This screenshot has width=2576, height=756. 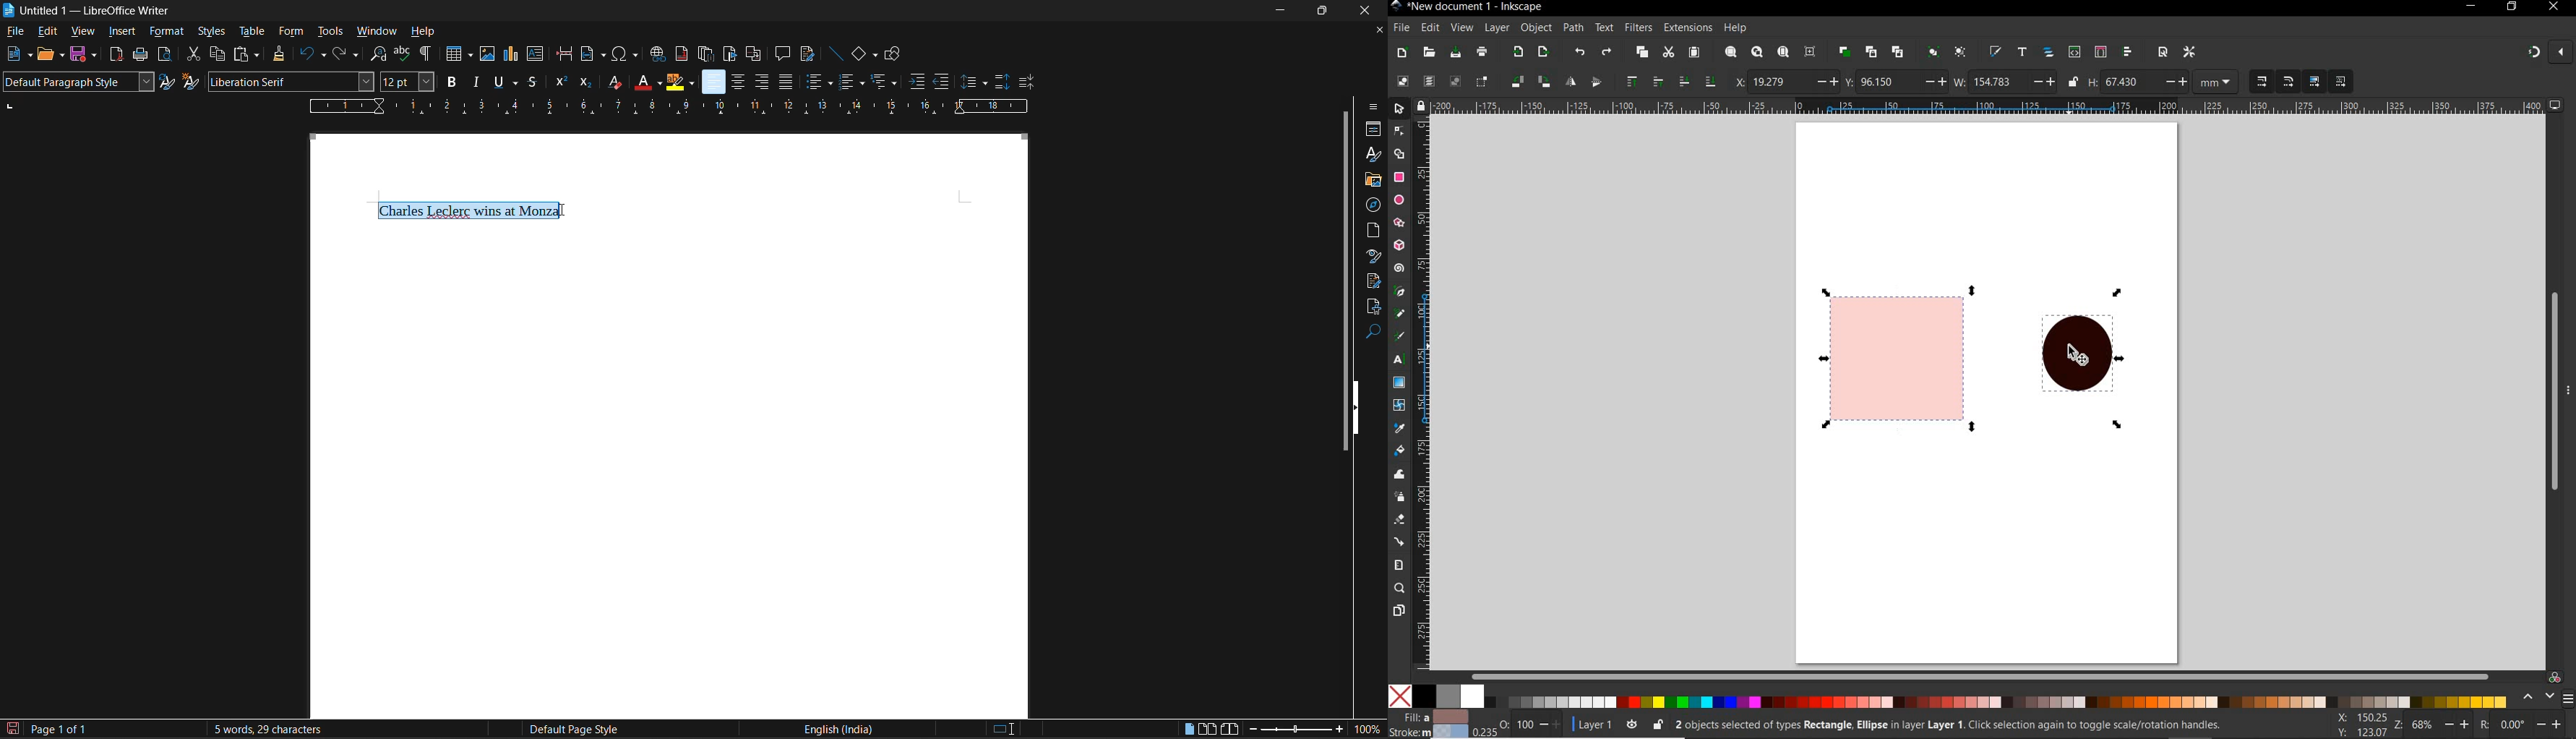 I want to click on show draw functions, so click(x=895, y=55).